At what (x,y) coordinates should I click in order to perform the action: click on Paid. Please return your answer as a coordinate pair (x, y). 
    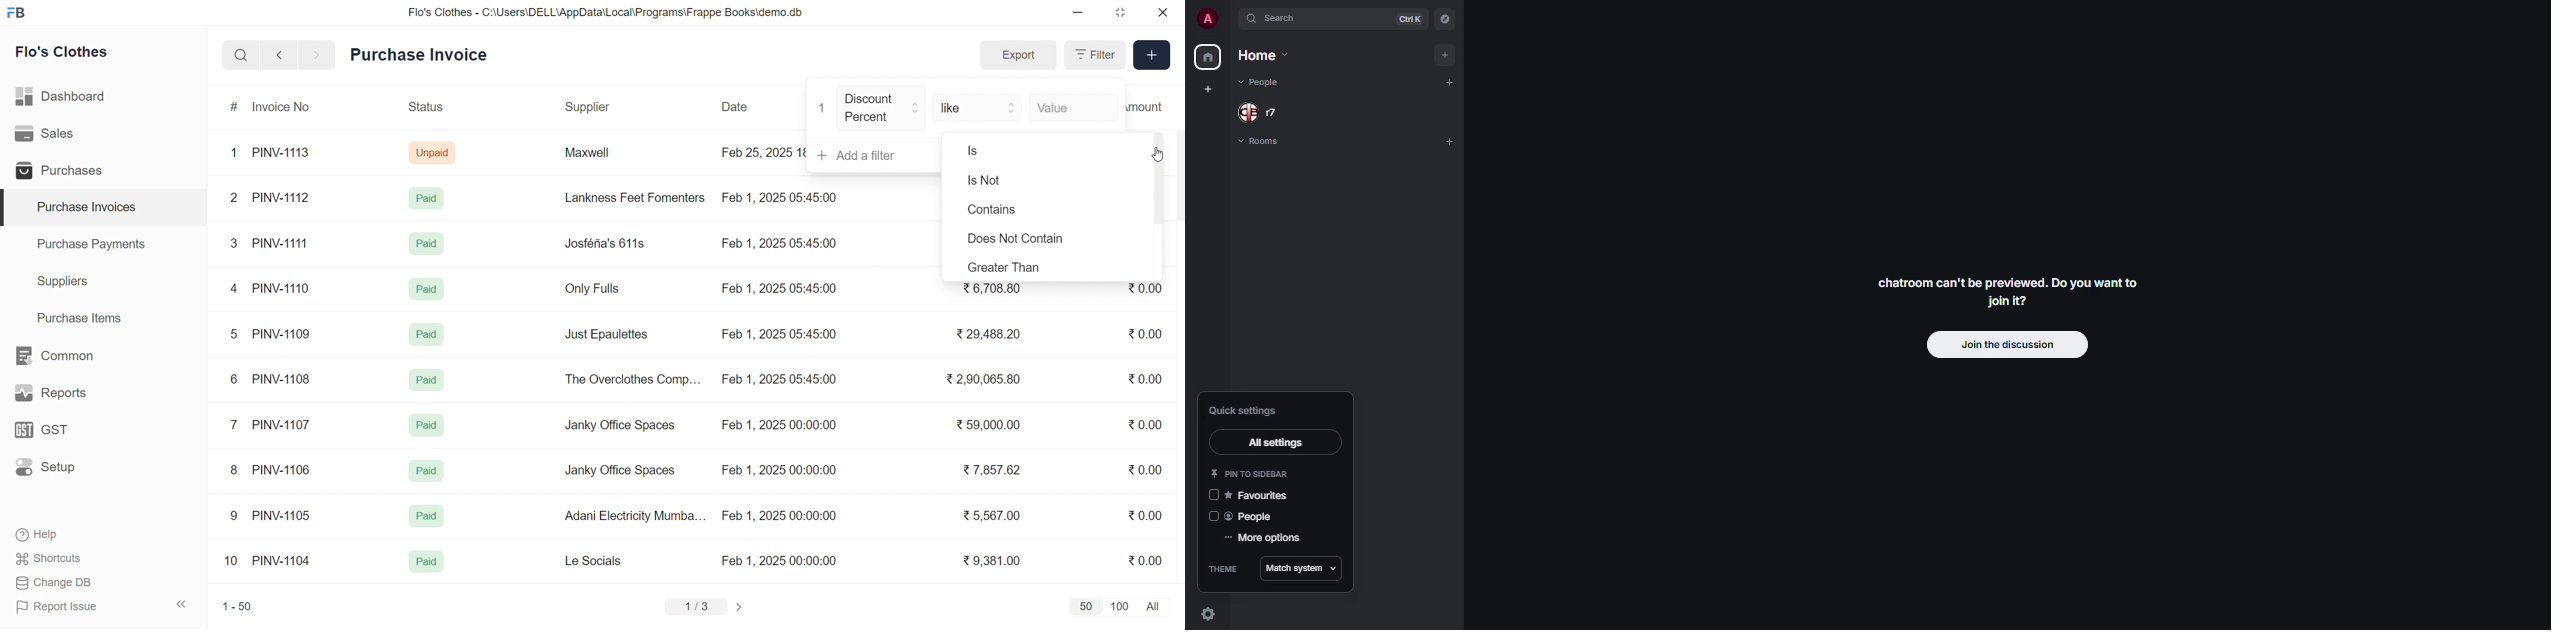
    Looking at the image, I should click on (426, 516).